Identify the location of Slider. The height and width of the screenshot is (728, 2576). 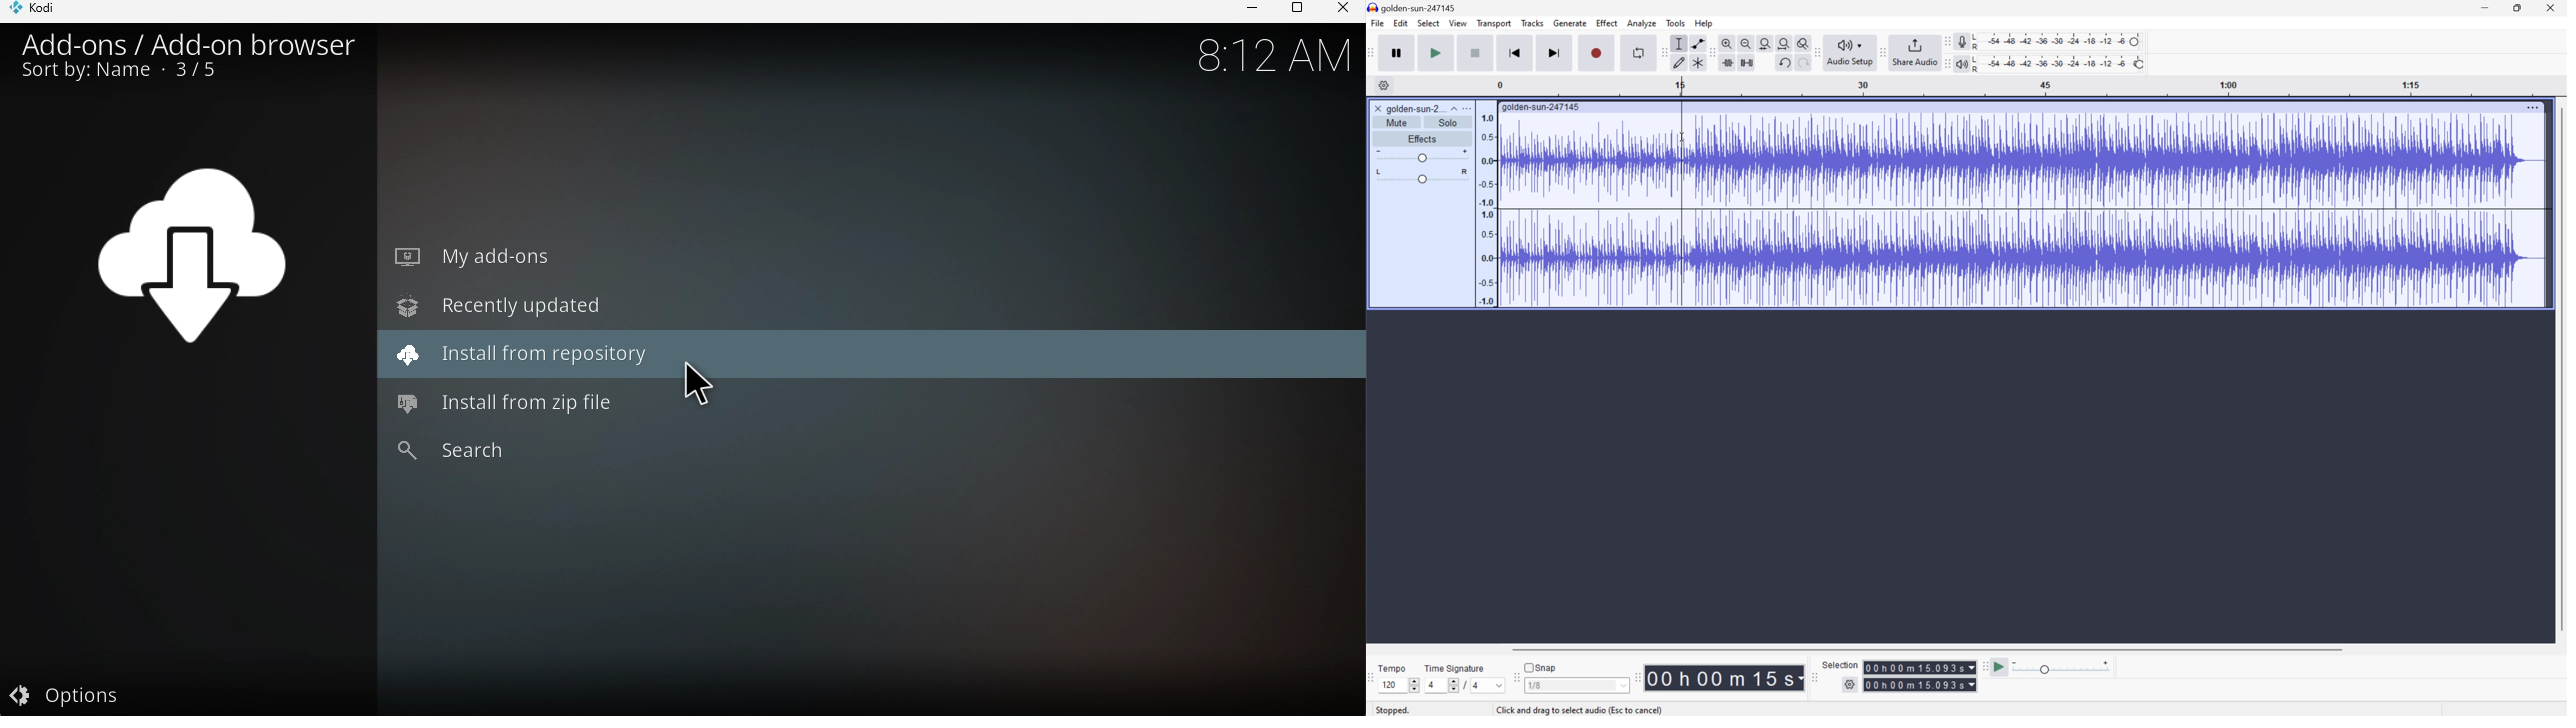
(1412, 684).